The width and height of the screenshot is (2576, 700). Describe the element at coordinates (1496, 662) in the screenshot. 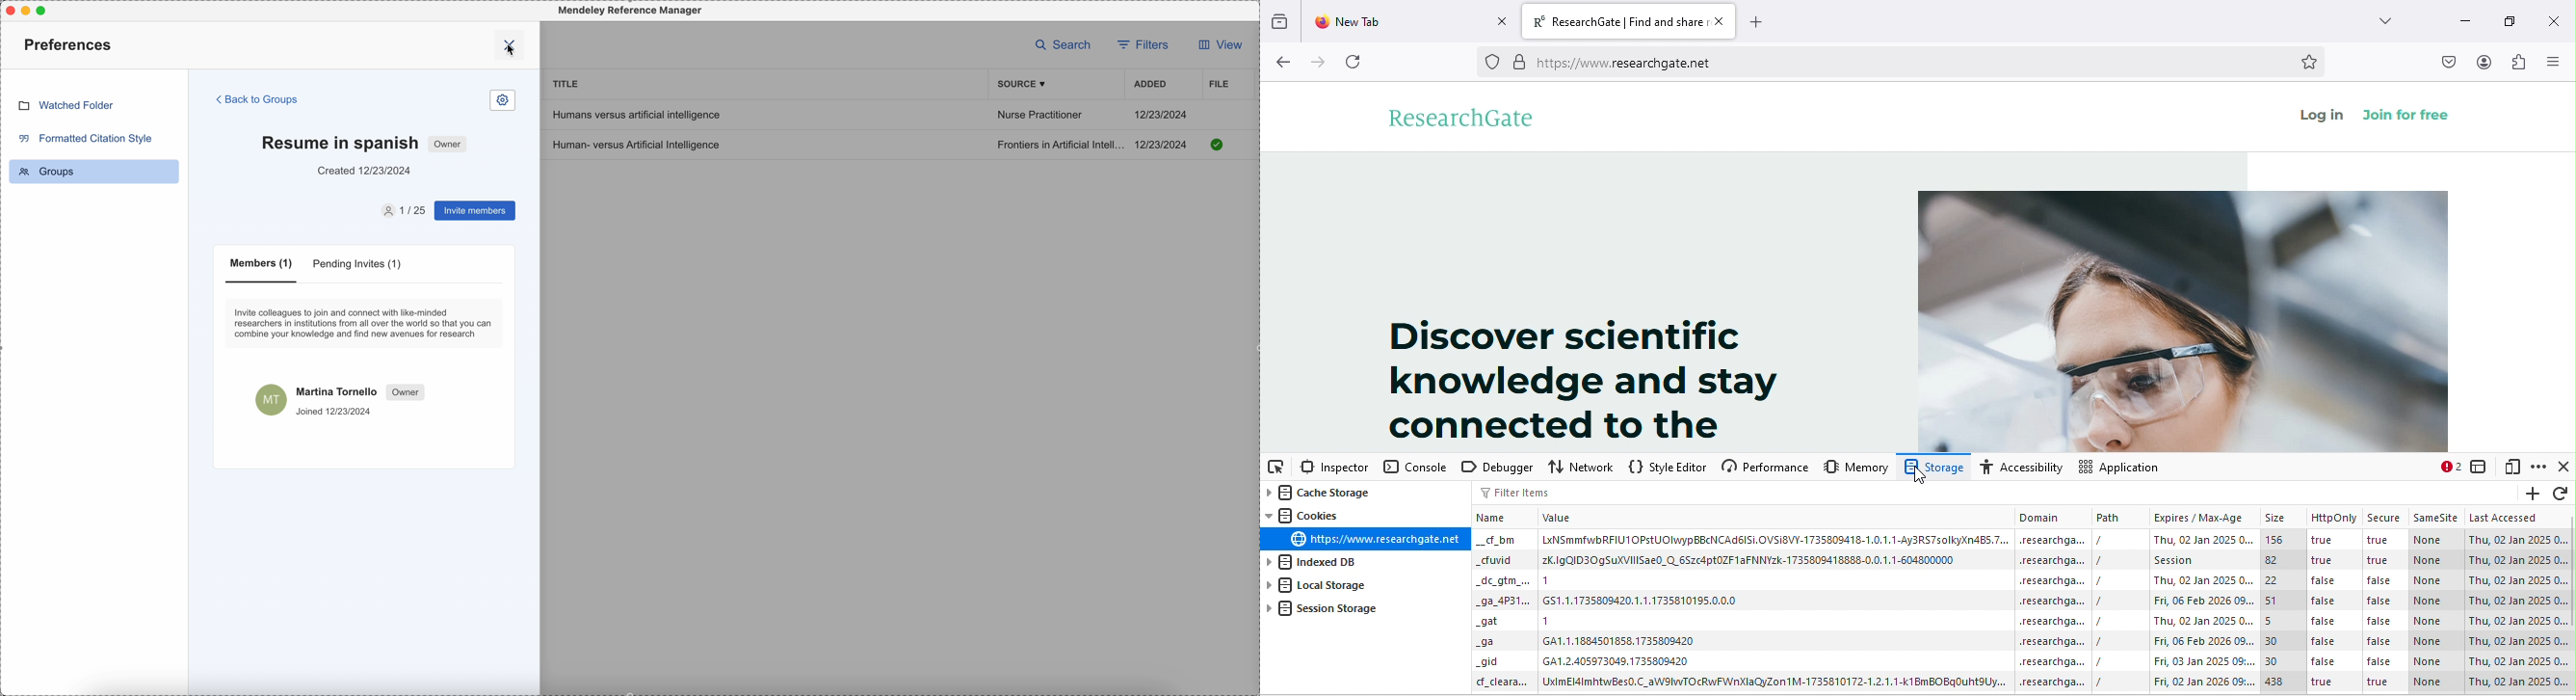

I see `` at that location.